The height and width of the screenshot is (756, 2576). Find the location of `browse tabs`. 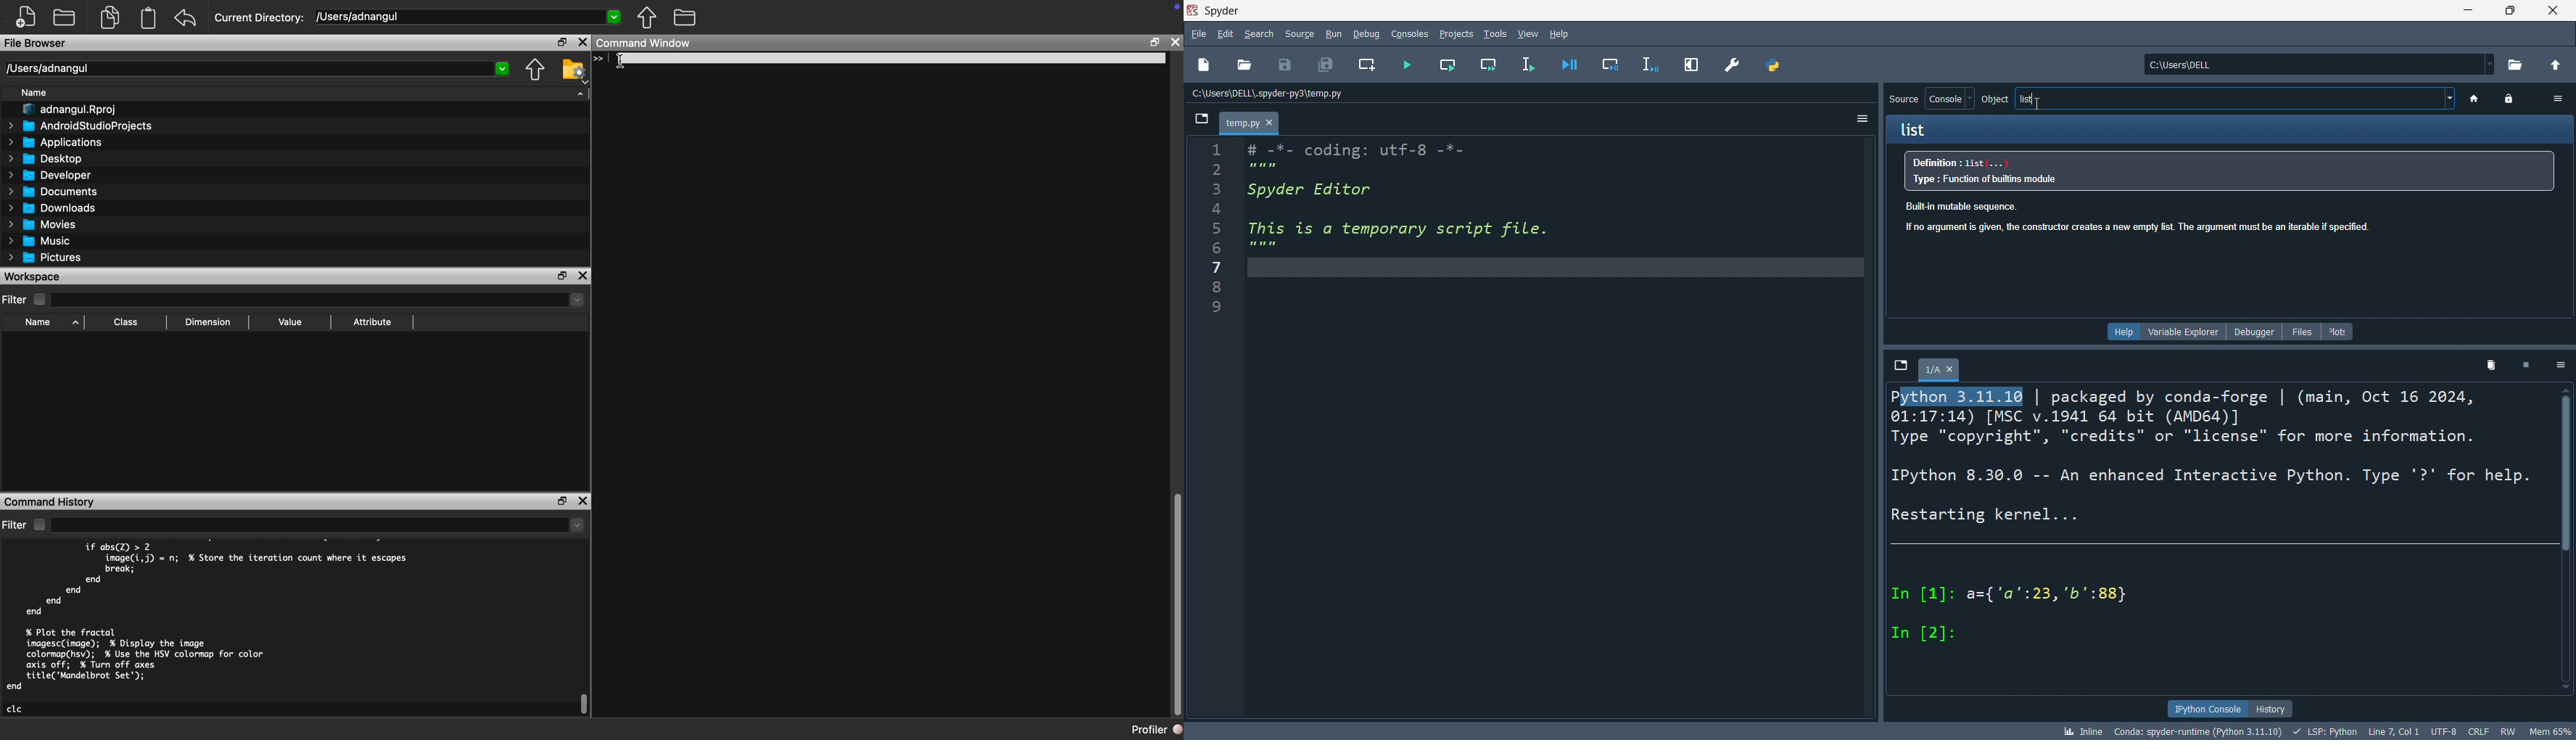

browse tabs is located at coordinates (1201, 120).